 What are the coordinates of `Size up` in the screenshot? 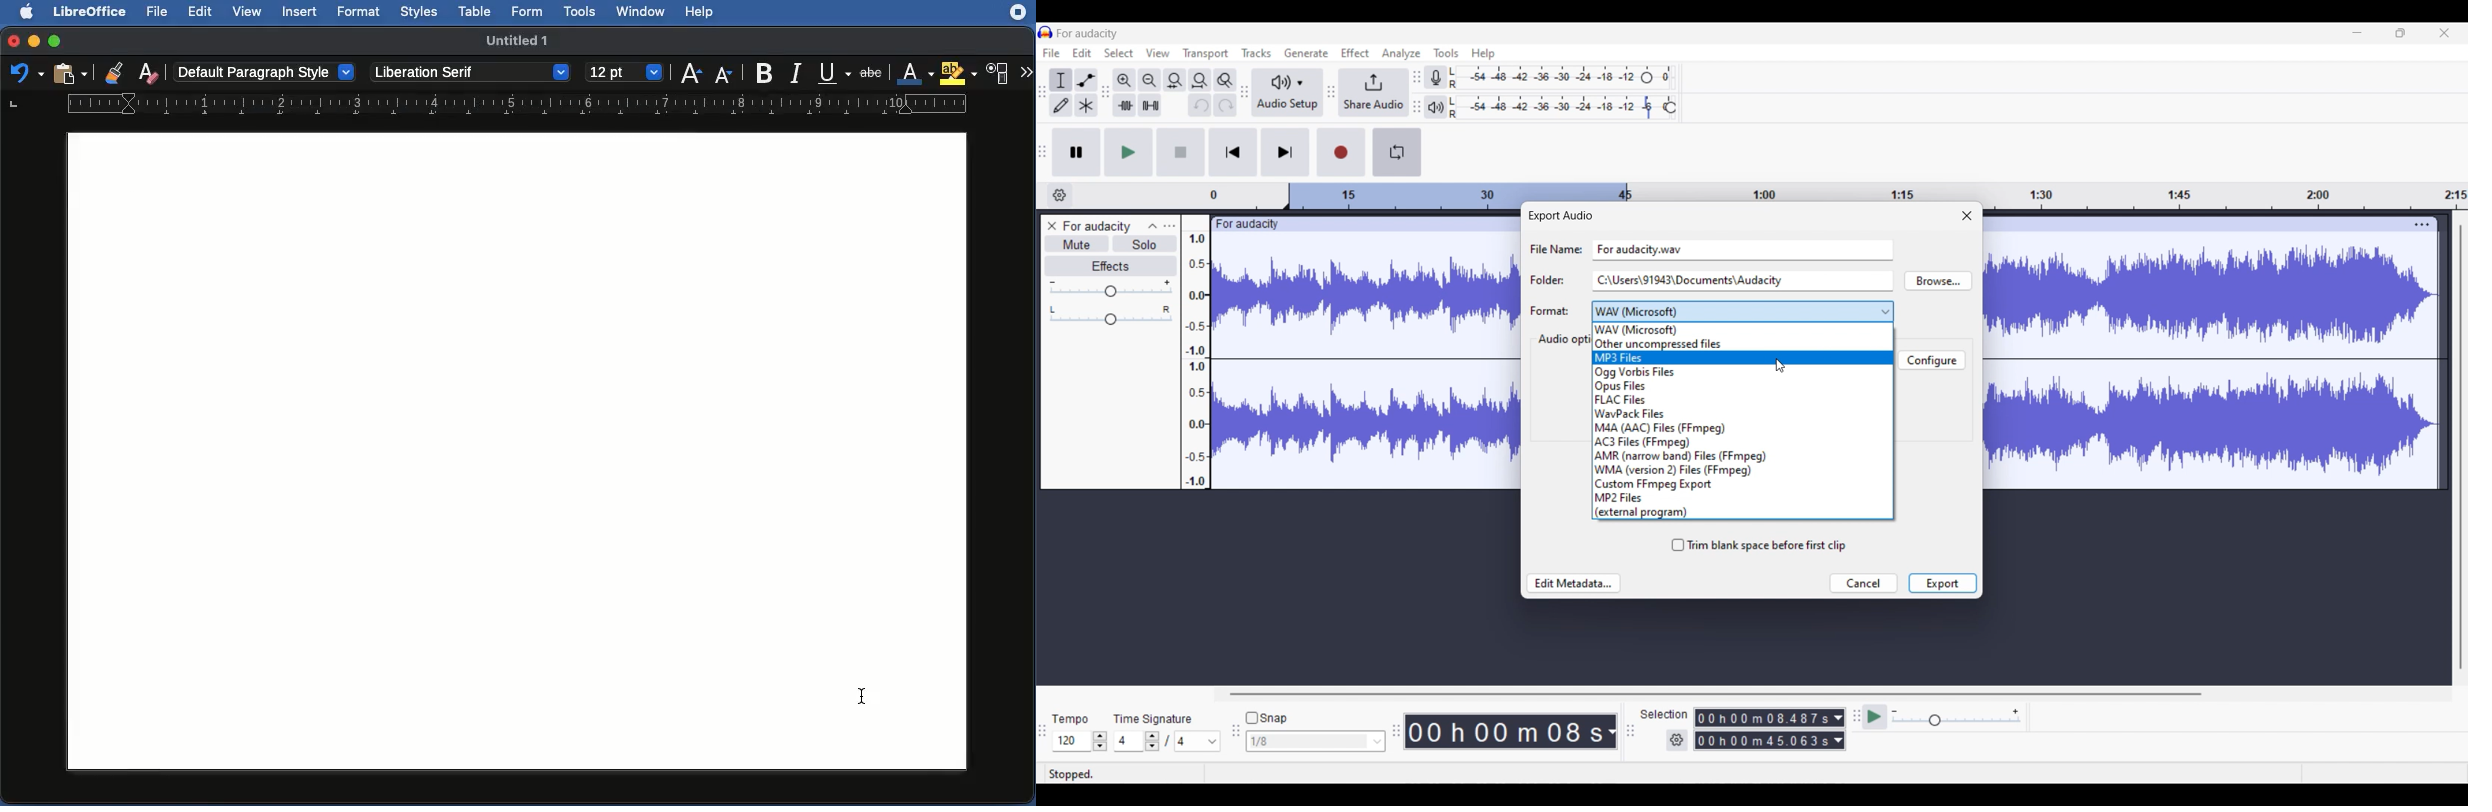 It's located at (691, 75).